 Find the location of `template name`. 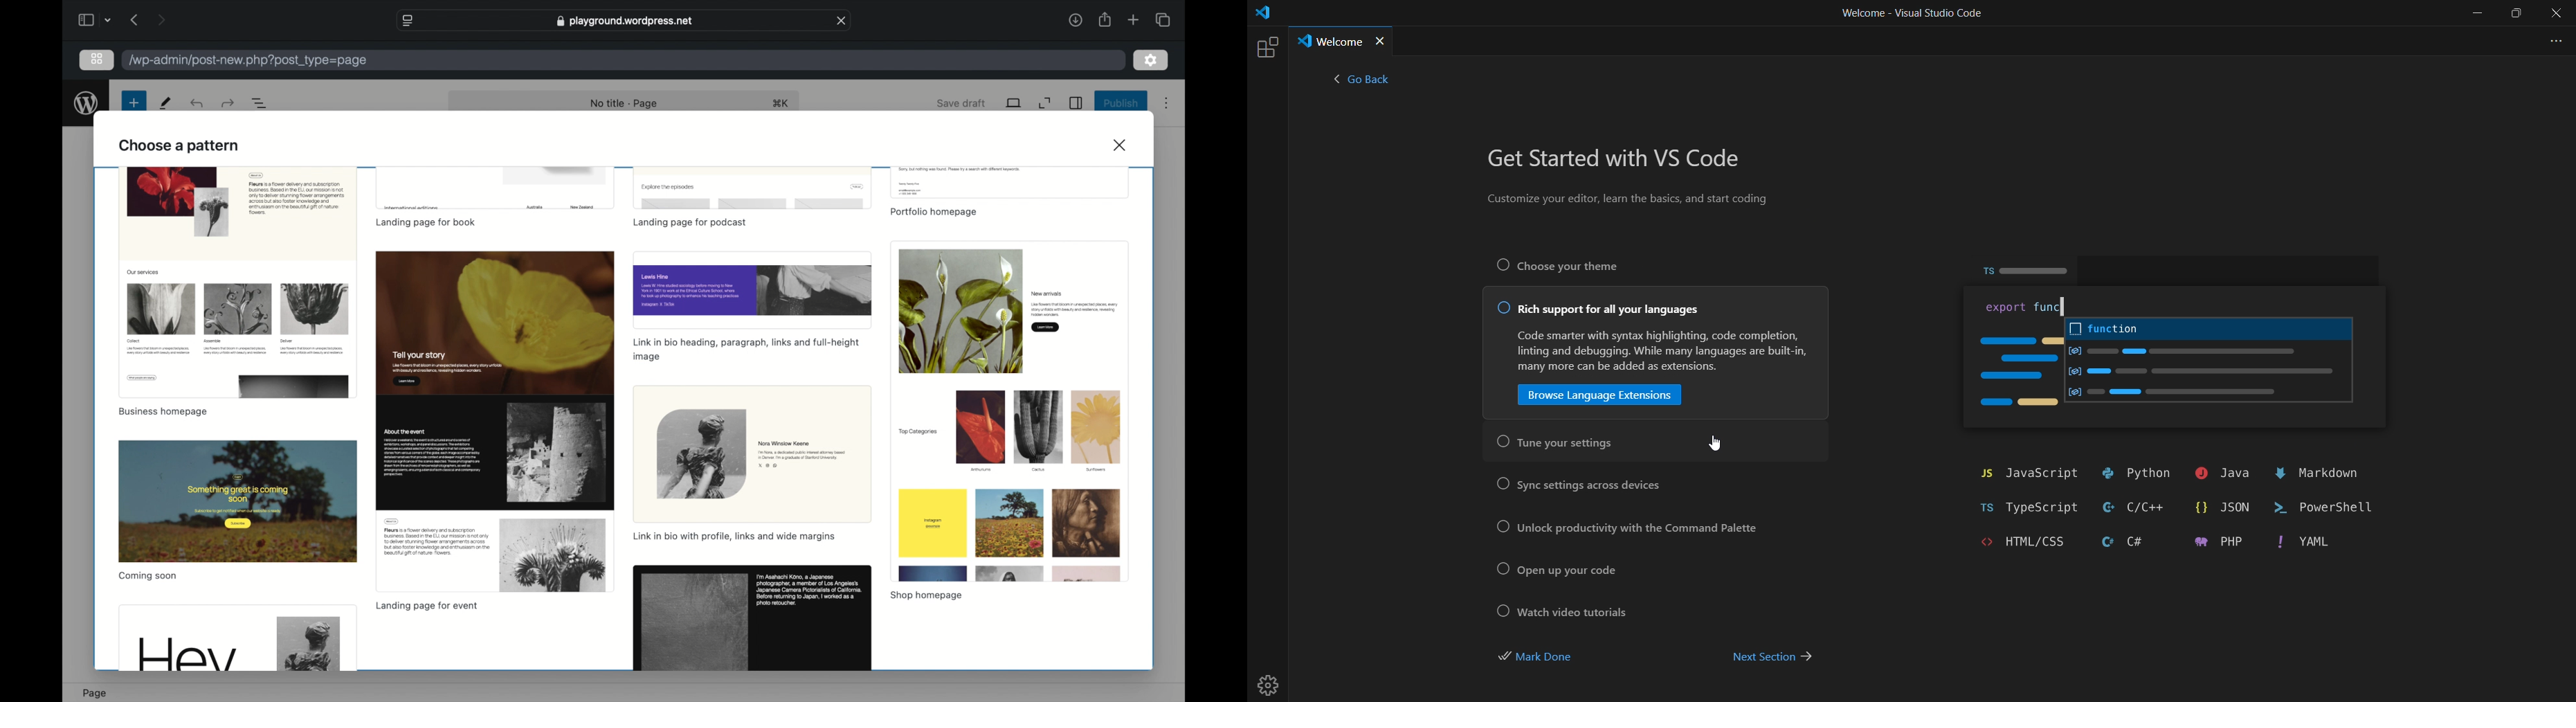

template name is located at coordinates (691, 223).